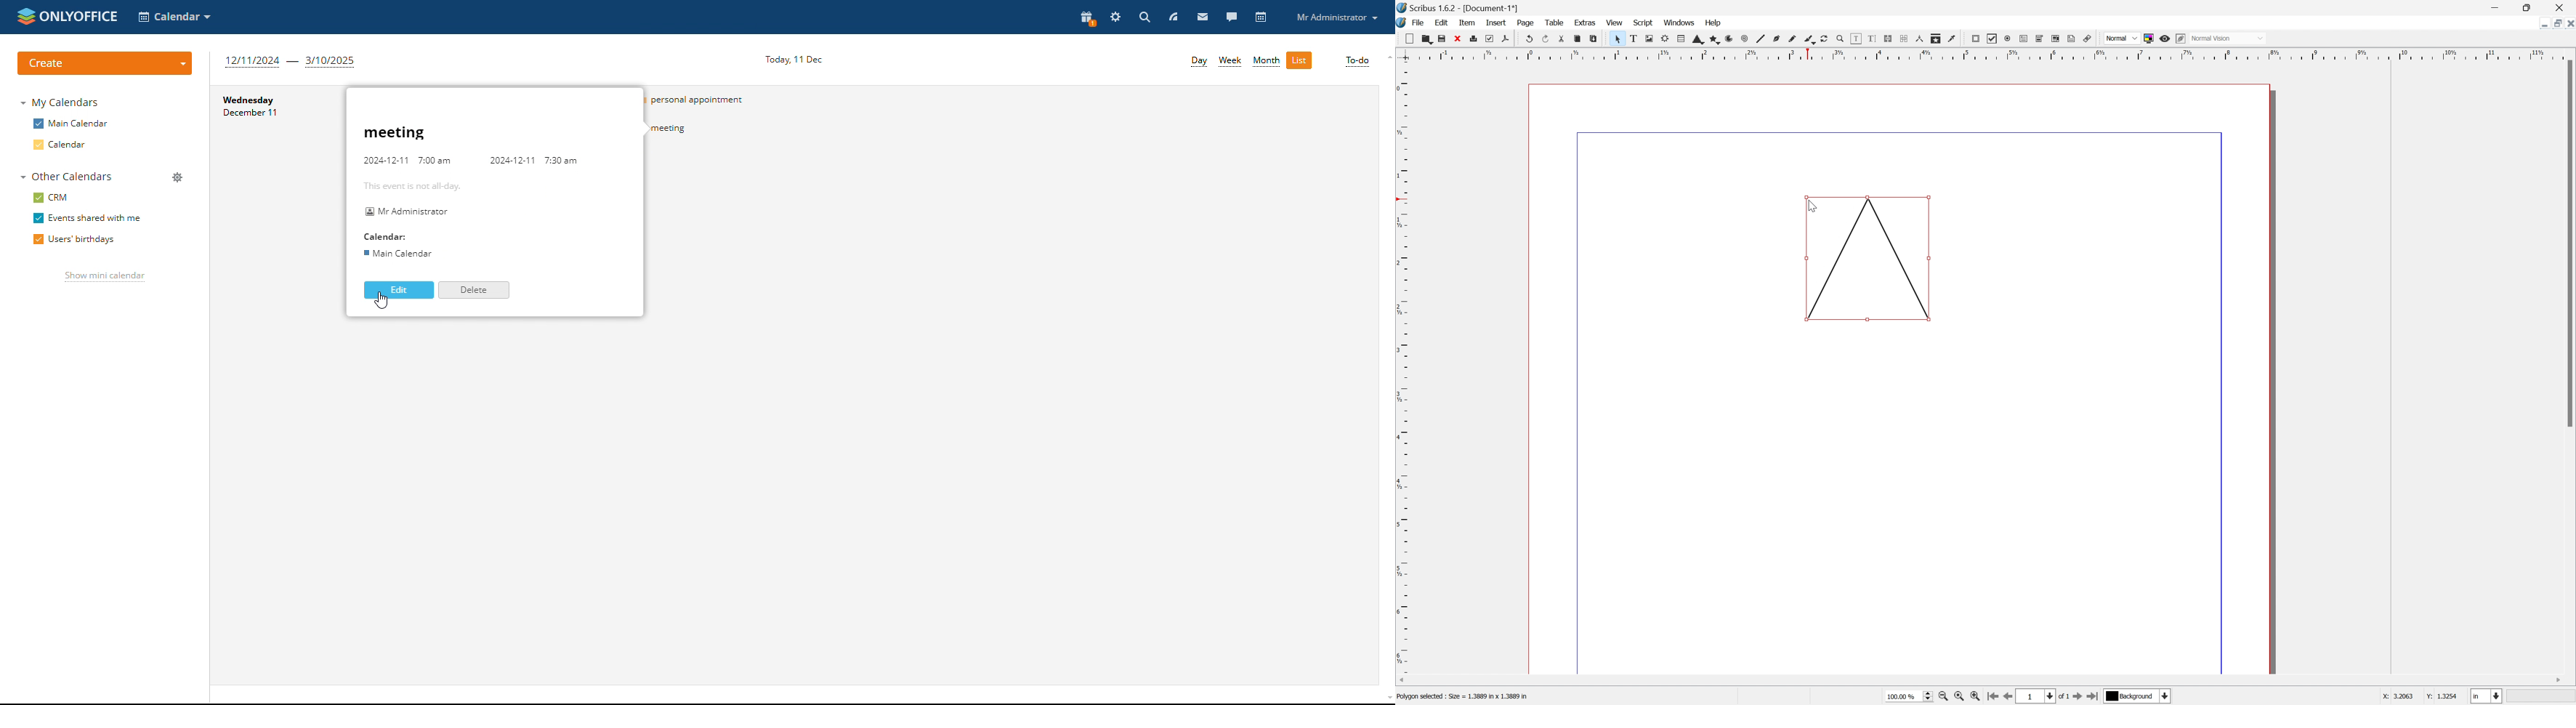 The width and height of the screenshot is (2576, 728). What do you see at coordinates (1576, 38) in the screenshot?
I see `Copy` at bounding box center [1576, 38].